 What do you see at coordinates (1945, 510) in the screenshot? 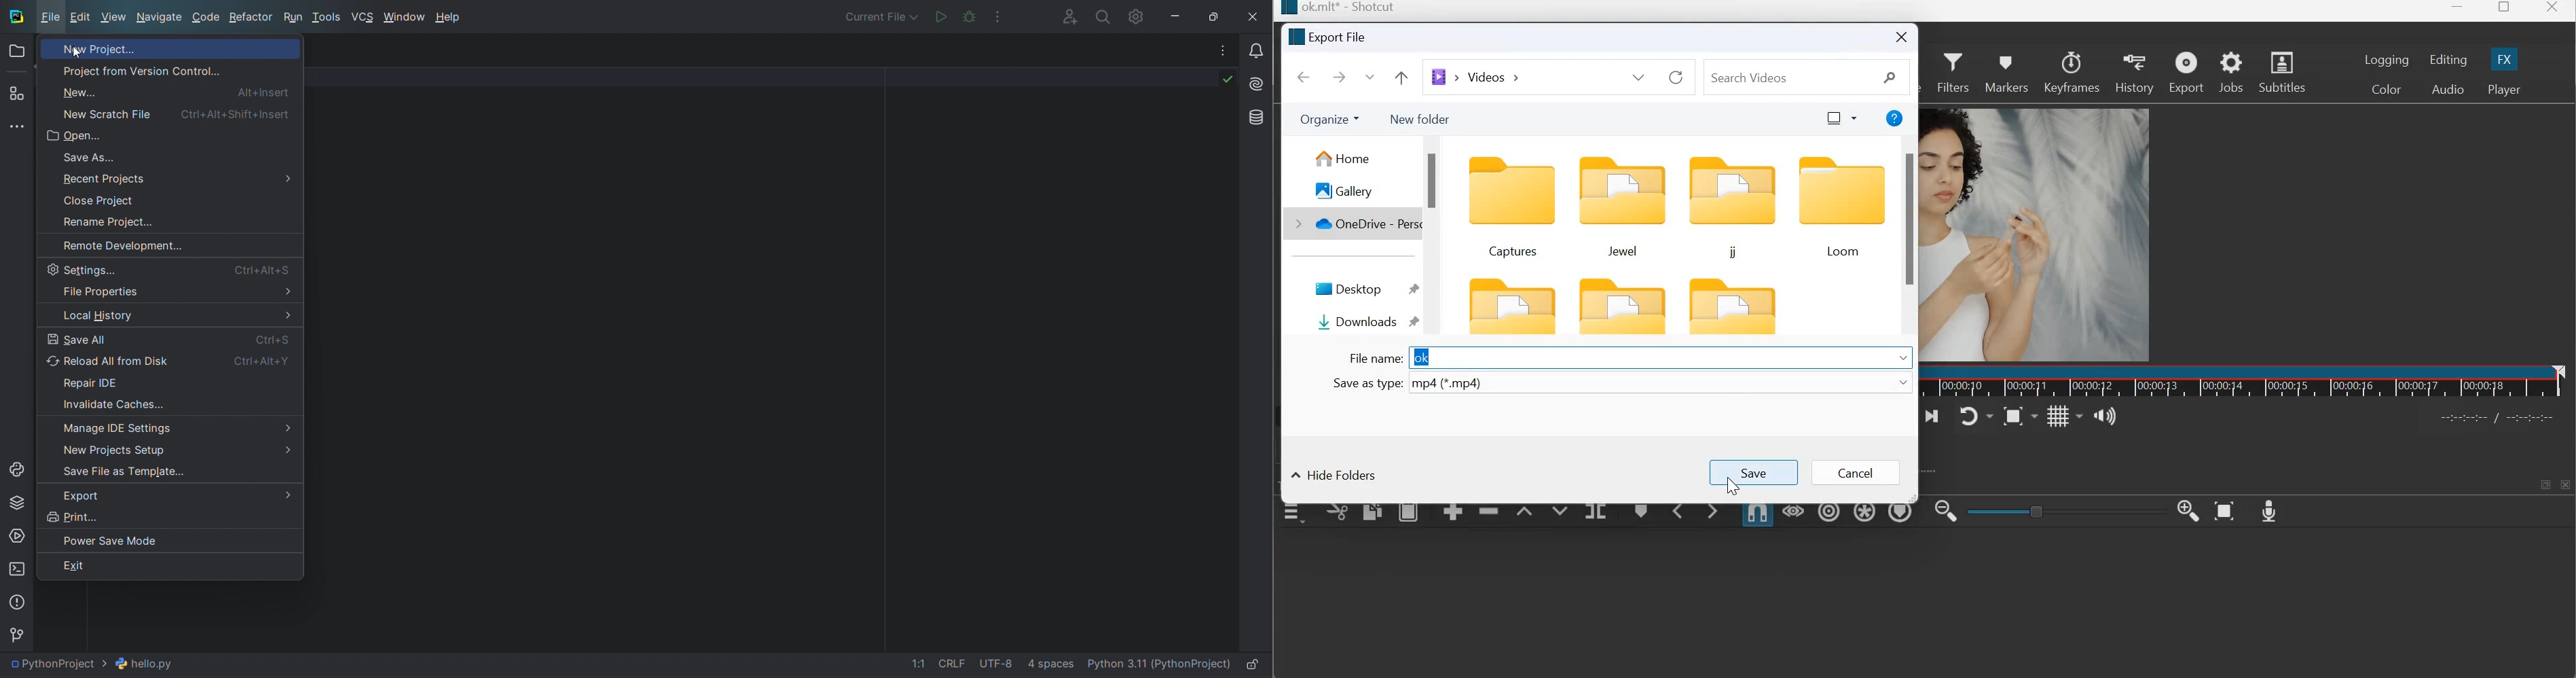
I see `Zoom Timeline out` at bounding box center [1945, 510].